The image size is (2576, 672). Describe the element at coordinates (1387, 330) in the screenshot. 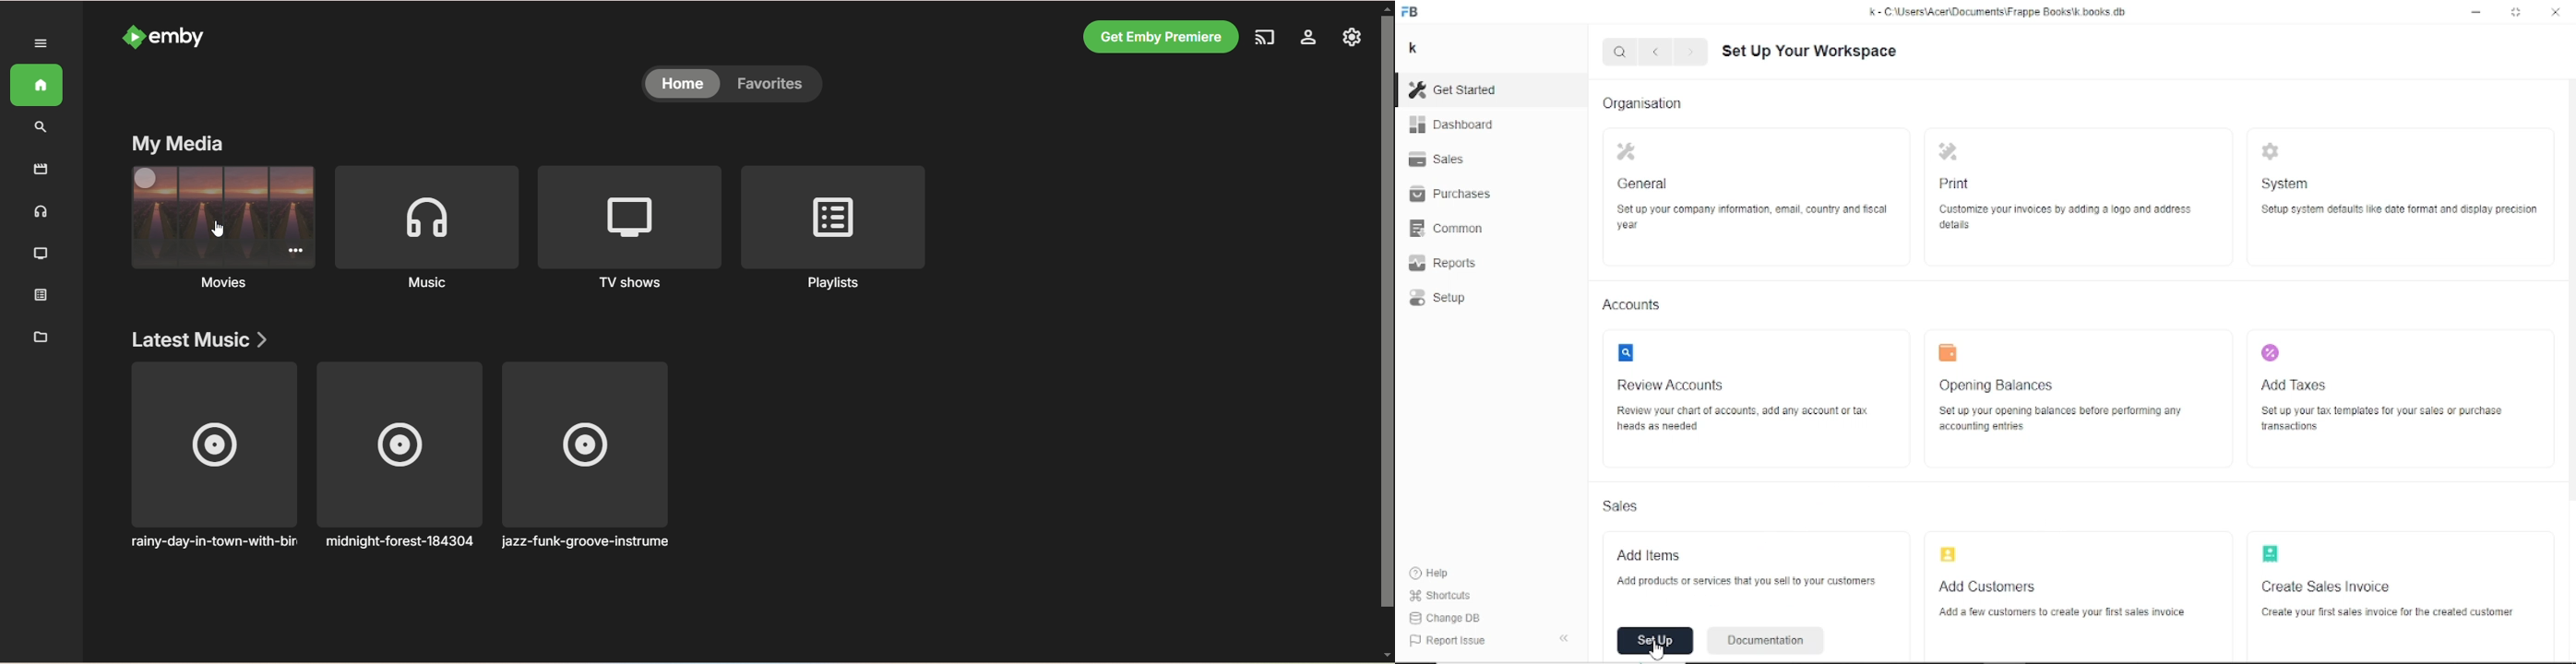

I see `vertical scroll bar` at that location.